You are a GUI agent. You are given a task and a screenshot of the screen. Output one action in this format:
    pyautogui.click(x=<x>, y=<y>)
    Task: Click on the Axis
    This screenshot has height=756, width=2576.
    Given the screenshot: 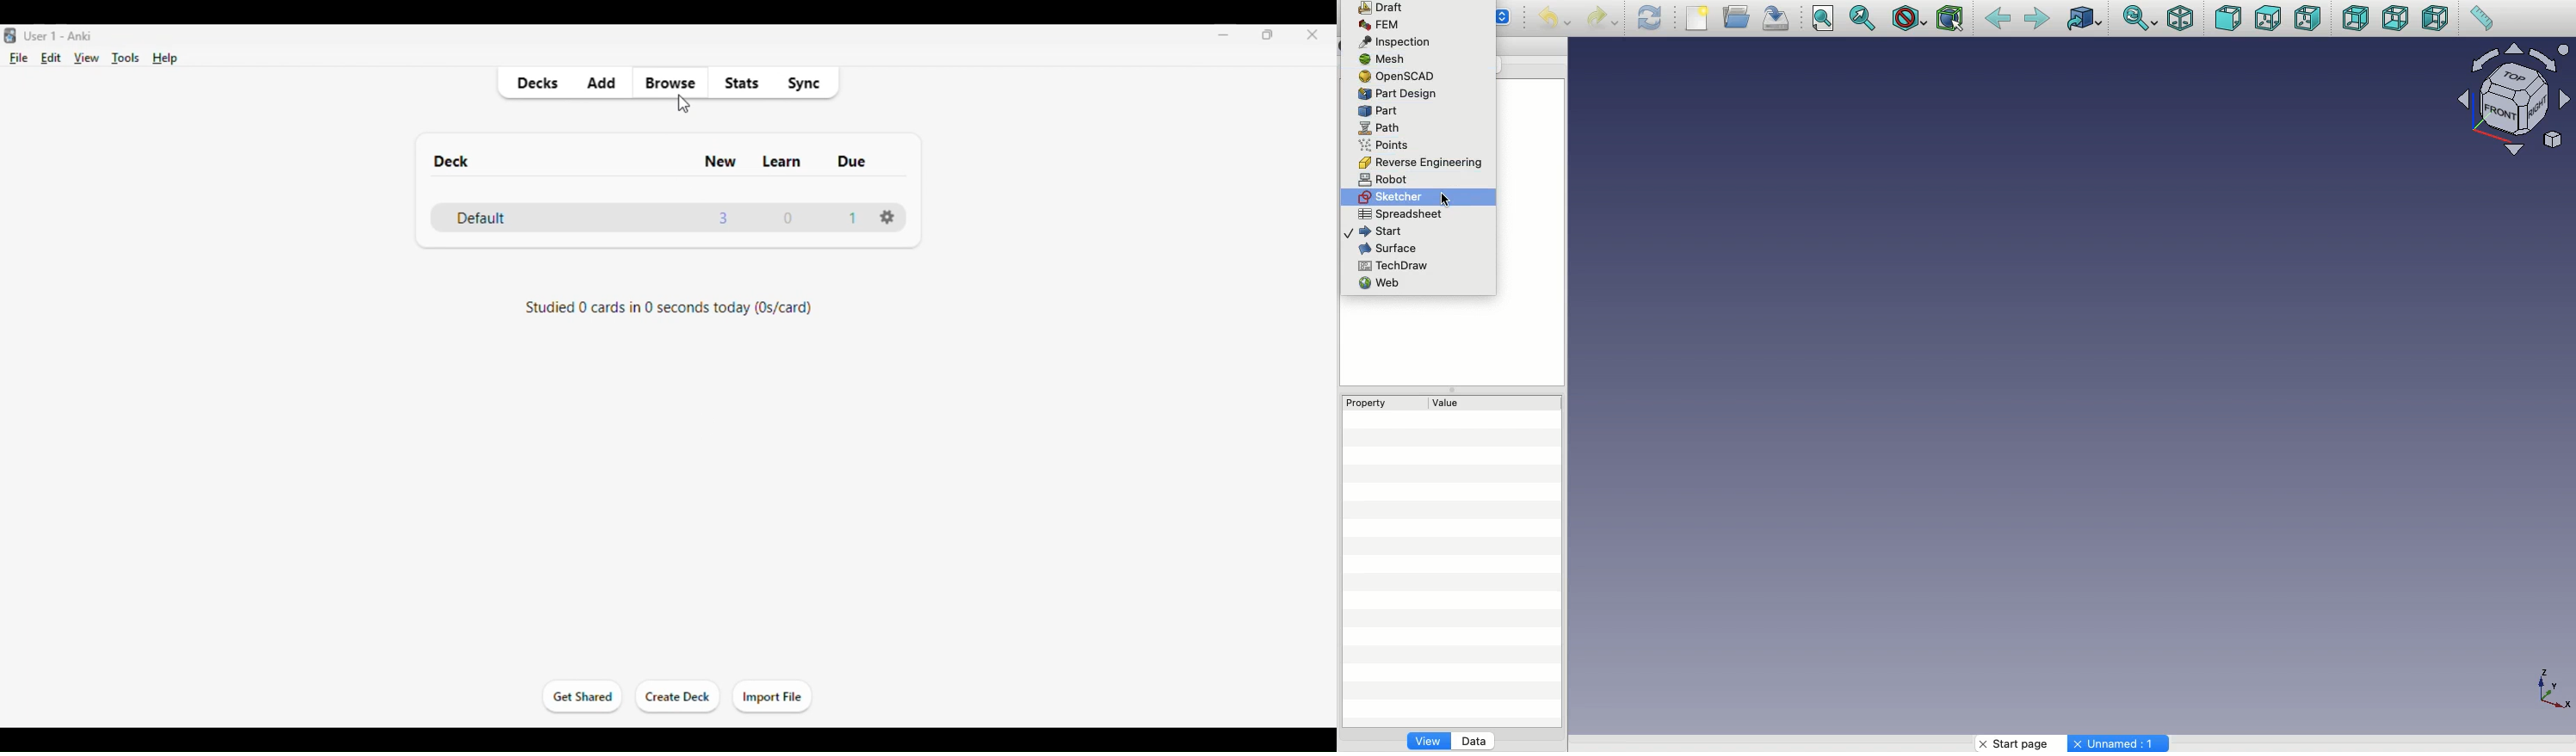 What is the action you would take?
    pyautogui.click(x=2553, y=690)
    